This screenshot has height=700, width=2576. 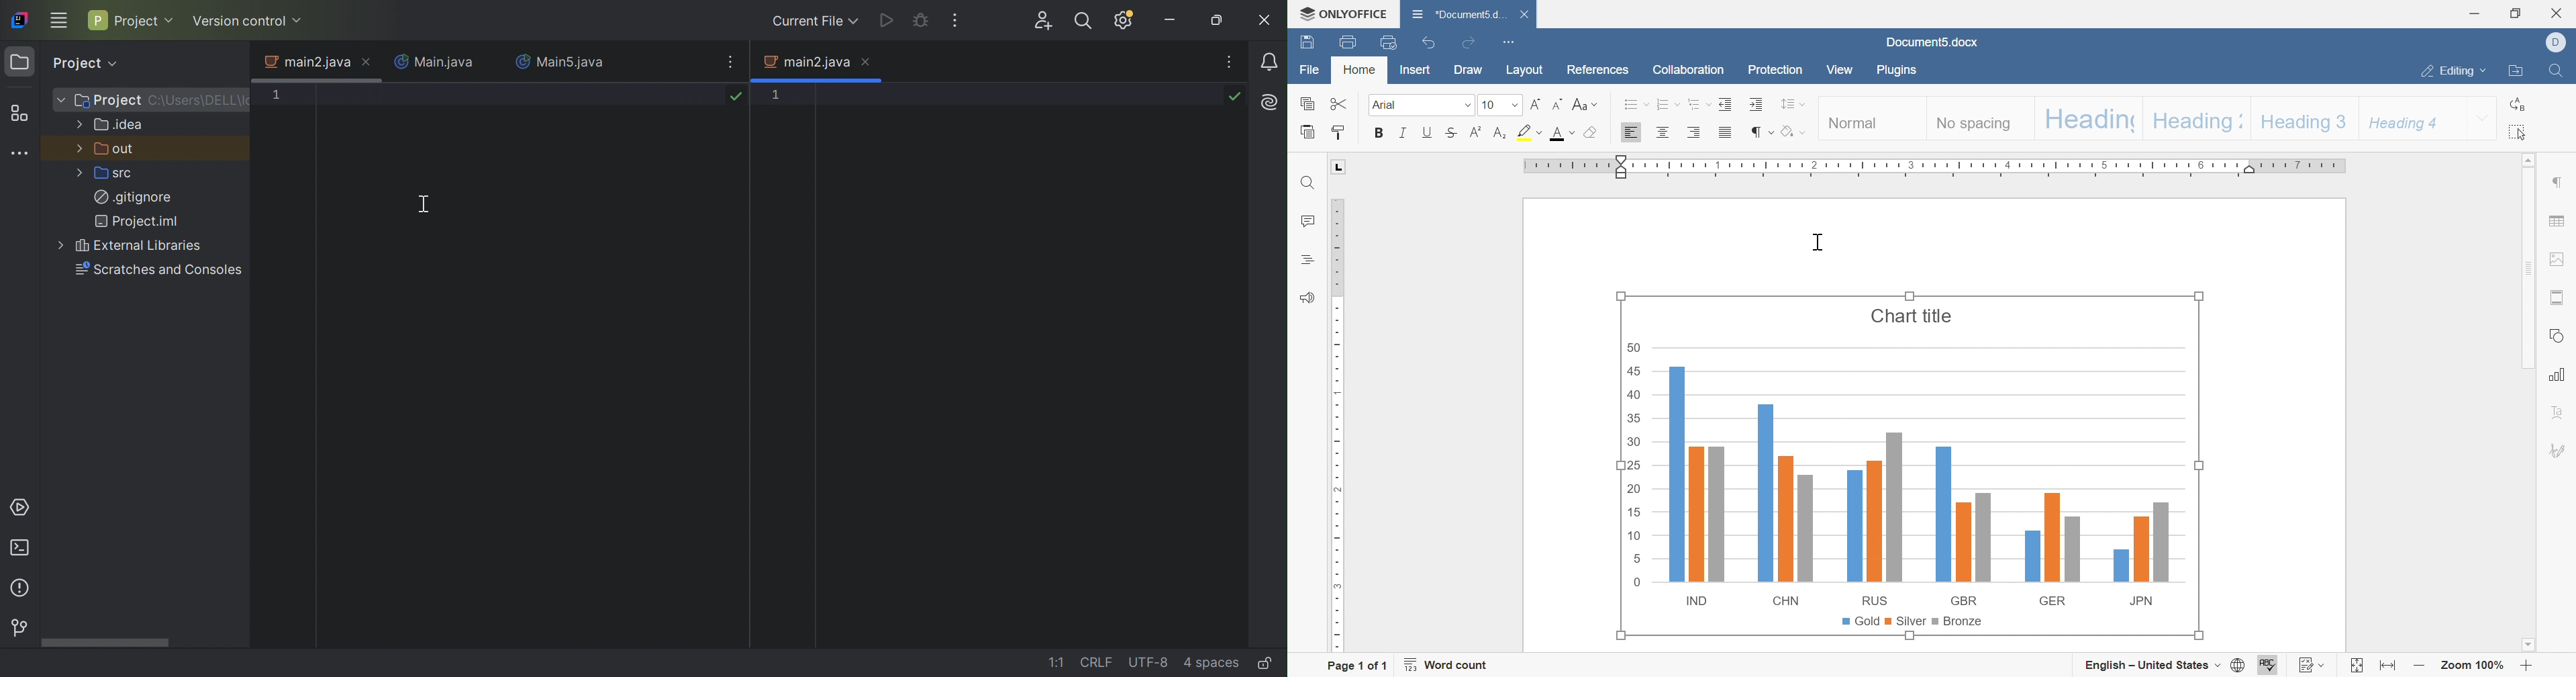 What do you see at coordinates (2518, 71) in the screenshot?
I see `open file location` at bounding box center [2518, 71].